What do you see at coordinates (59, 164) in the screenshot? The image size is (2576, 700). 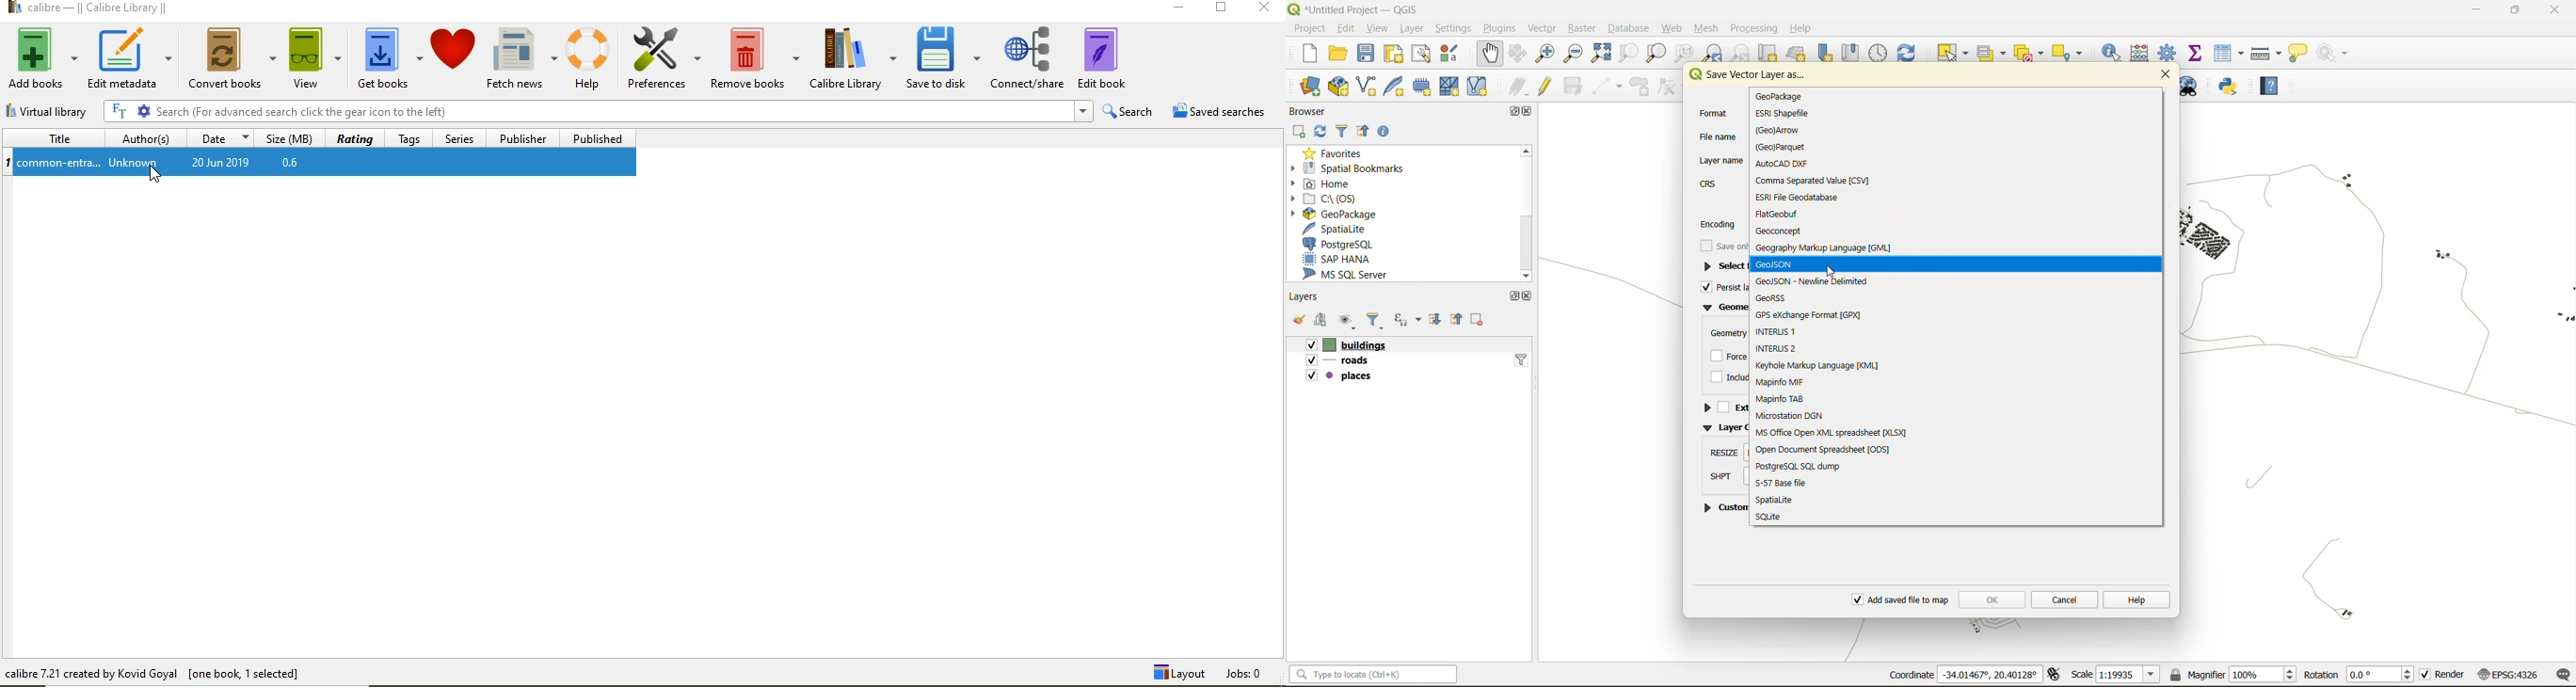 I see `common-entra...` at bounding box center [59, 164].